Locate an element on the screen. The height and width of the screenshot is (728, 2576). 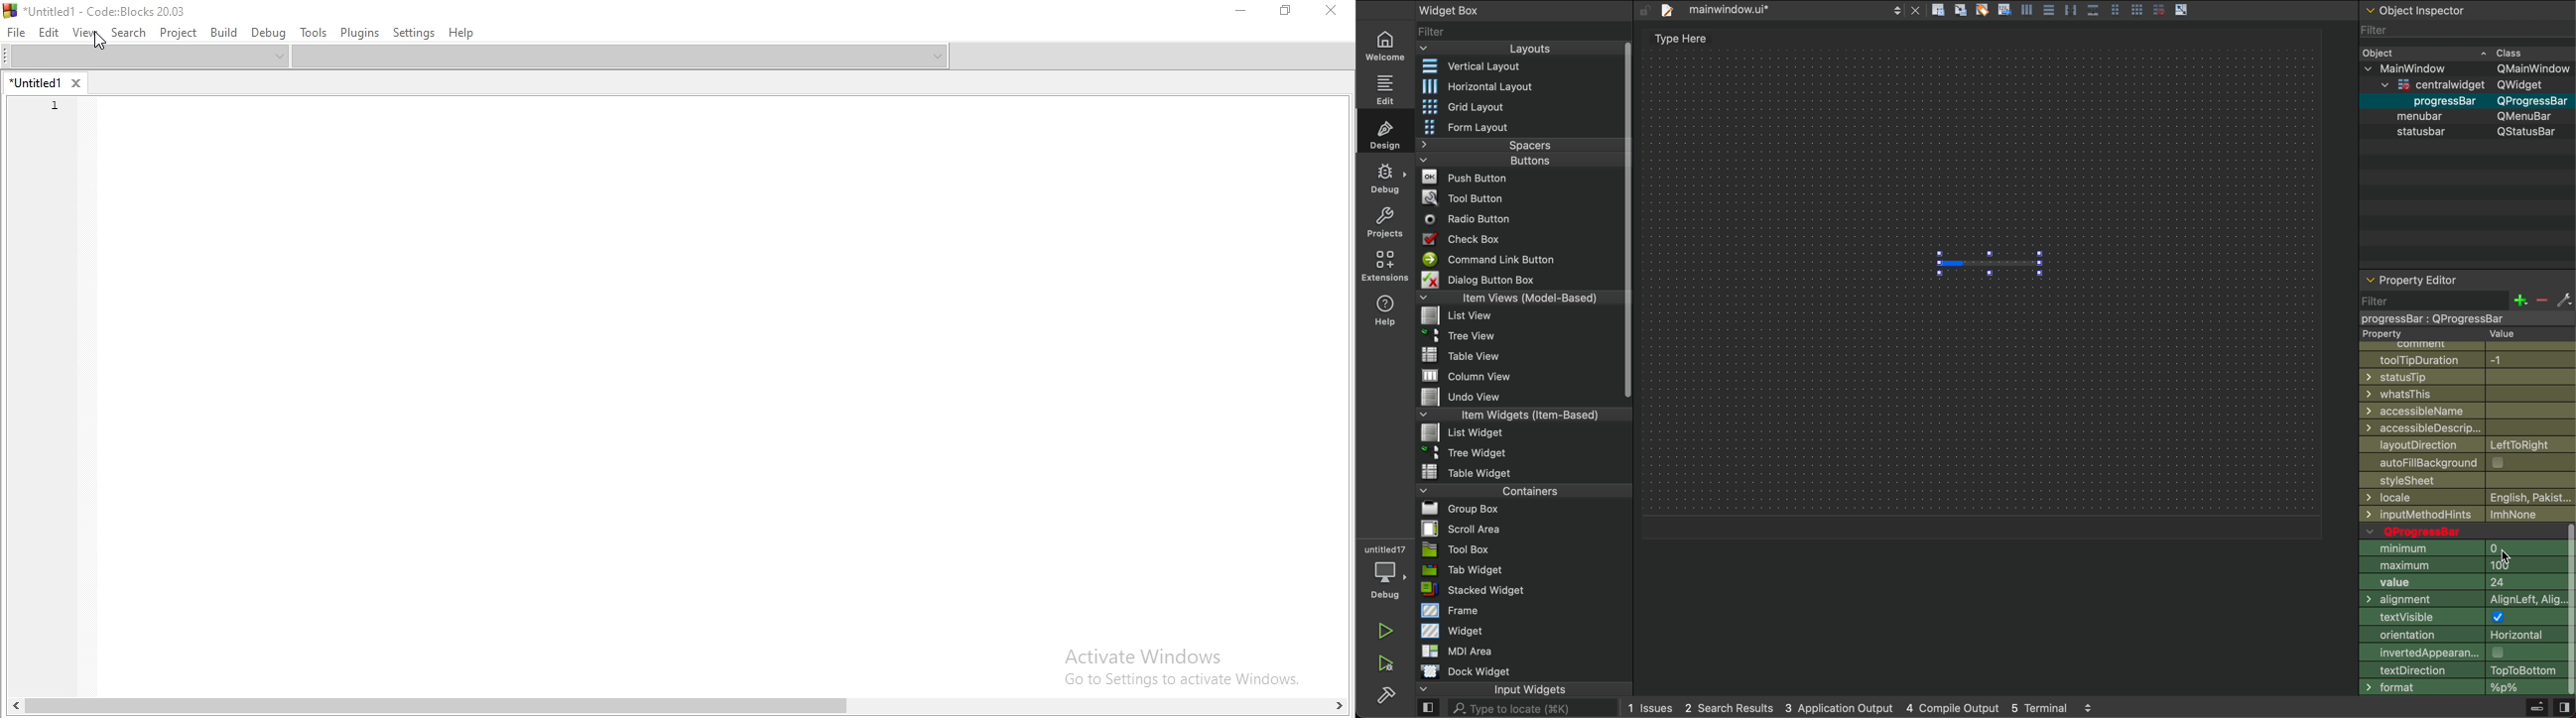
Radio Button is located at coordinates (1472, 219).